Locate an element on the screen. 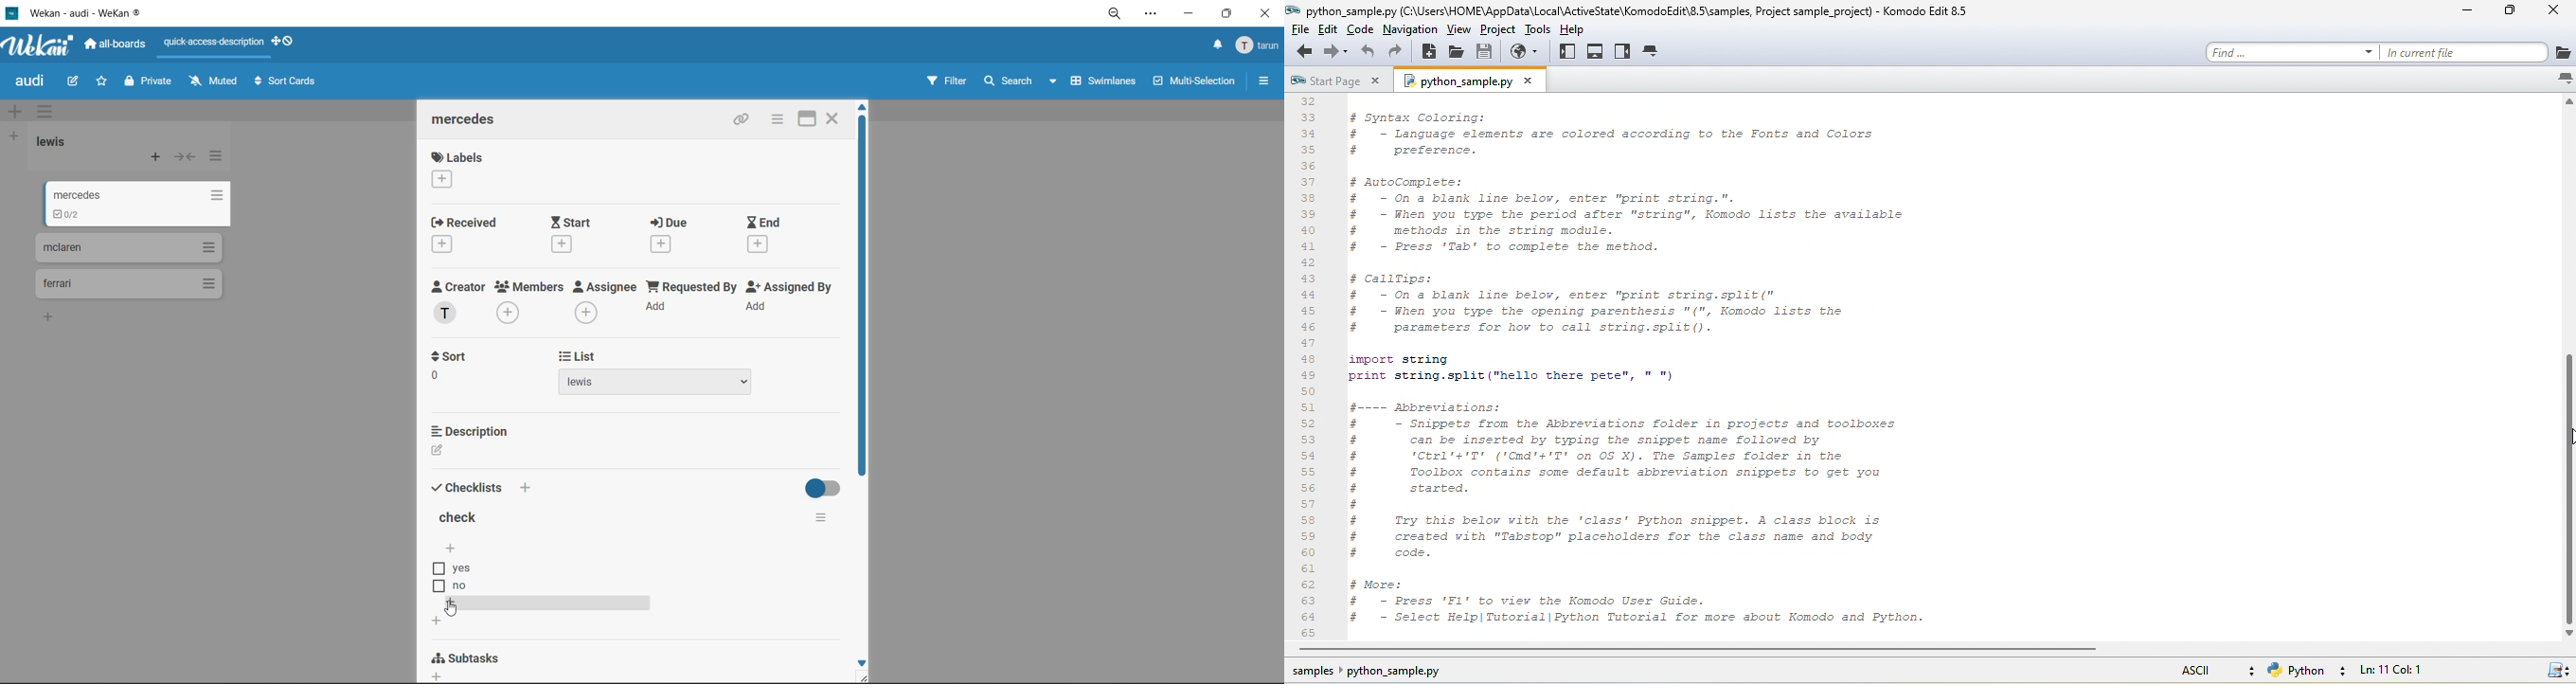 This screenshot has height=700, width=2576. bottom pane is located at coordinates (1597, 52).